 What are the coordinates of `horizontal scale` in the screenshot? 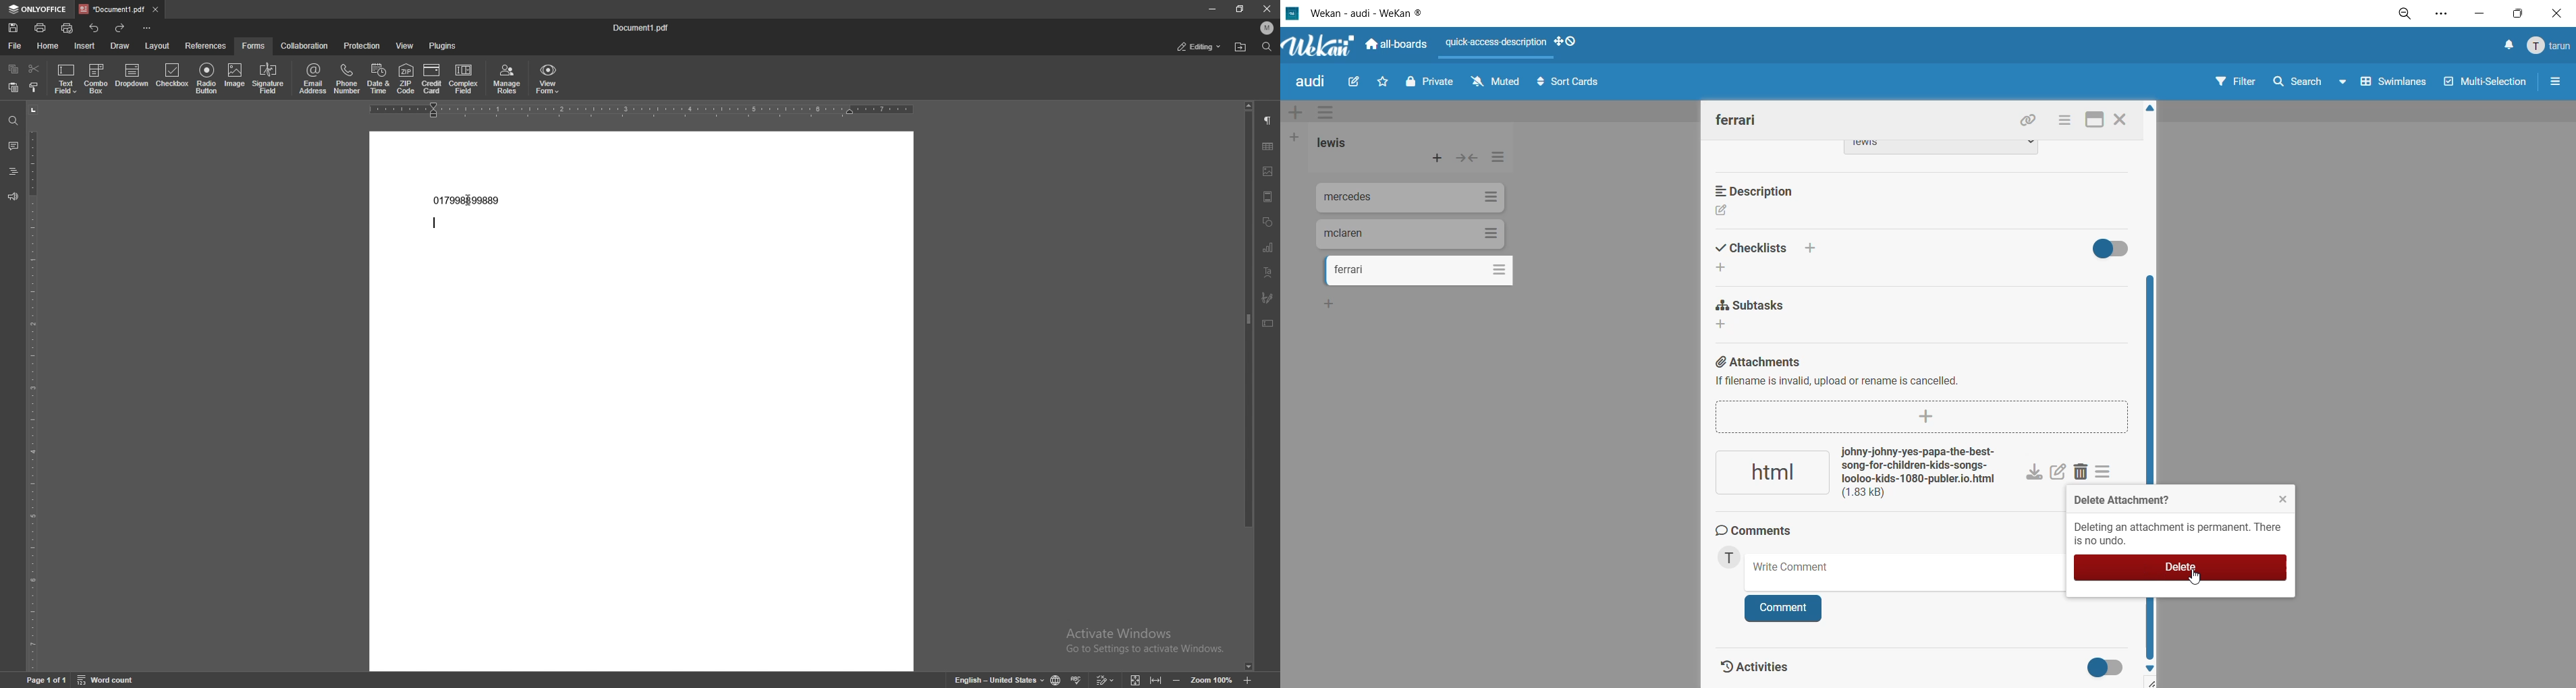 It's located at (642, 110).